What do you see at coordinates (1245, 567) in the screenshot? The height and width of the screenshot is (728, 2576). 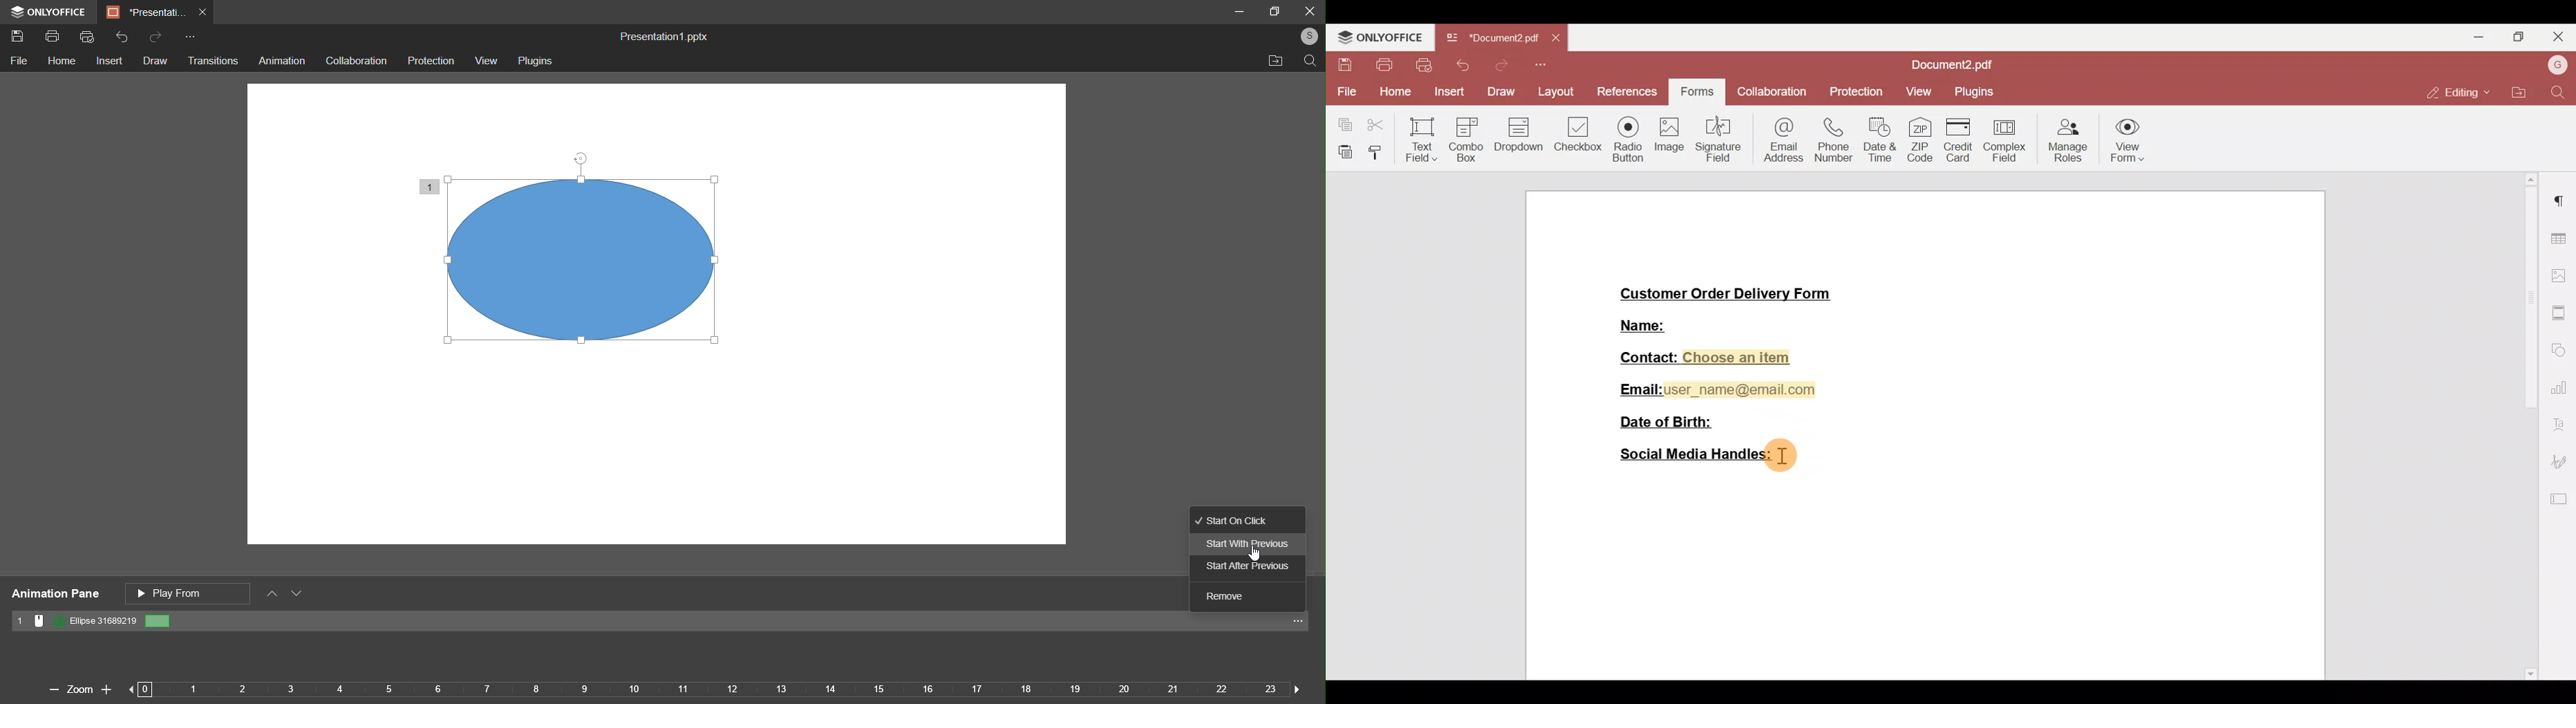 I see `Start after previous` at bounding box center [1245, 567].